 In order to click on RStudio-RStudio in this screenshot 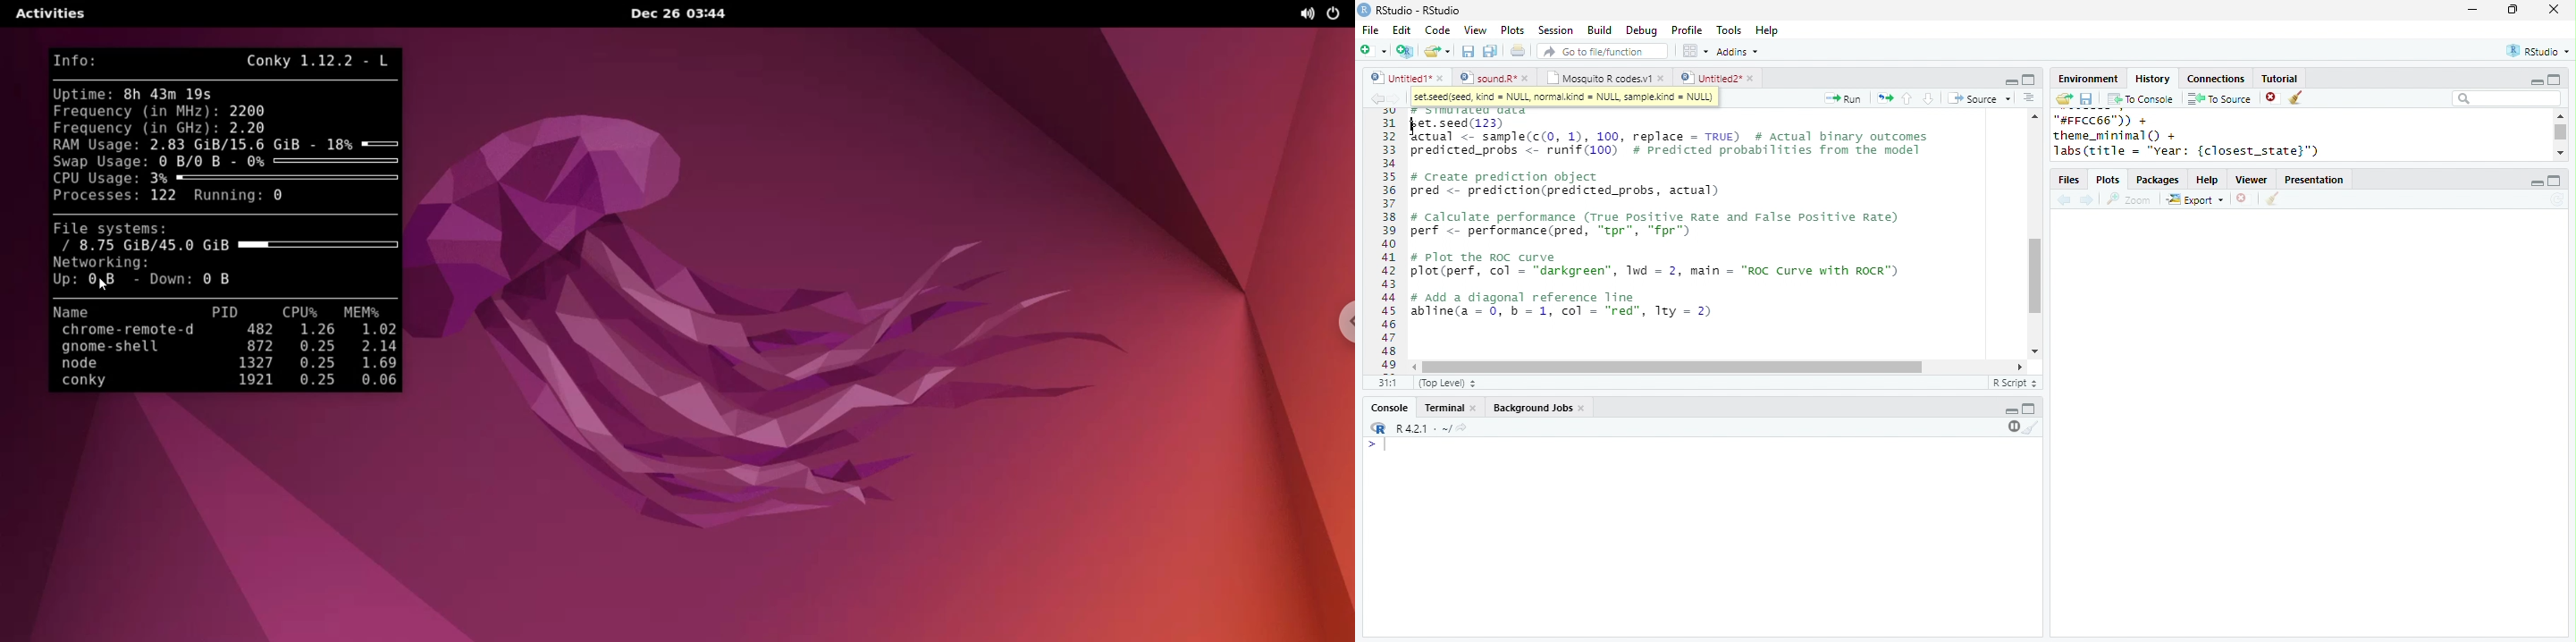, I will do `click(1422, 11)`.